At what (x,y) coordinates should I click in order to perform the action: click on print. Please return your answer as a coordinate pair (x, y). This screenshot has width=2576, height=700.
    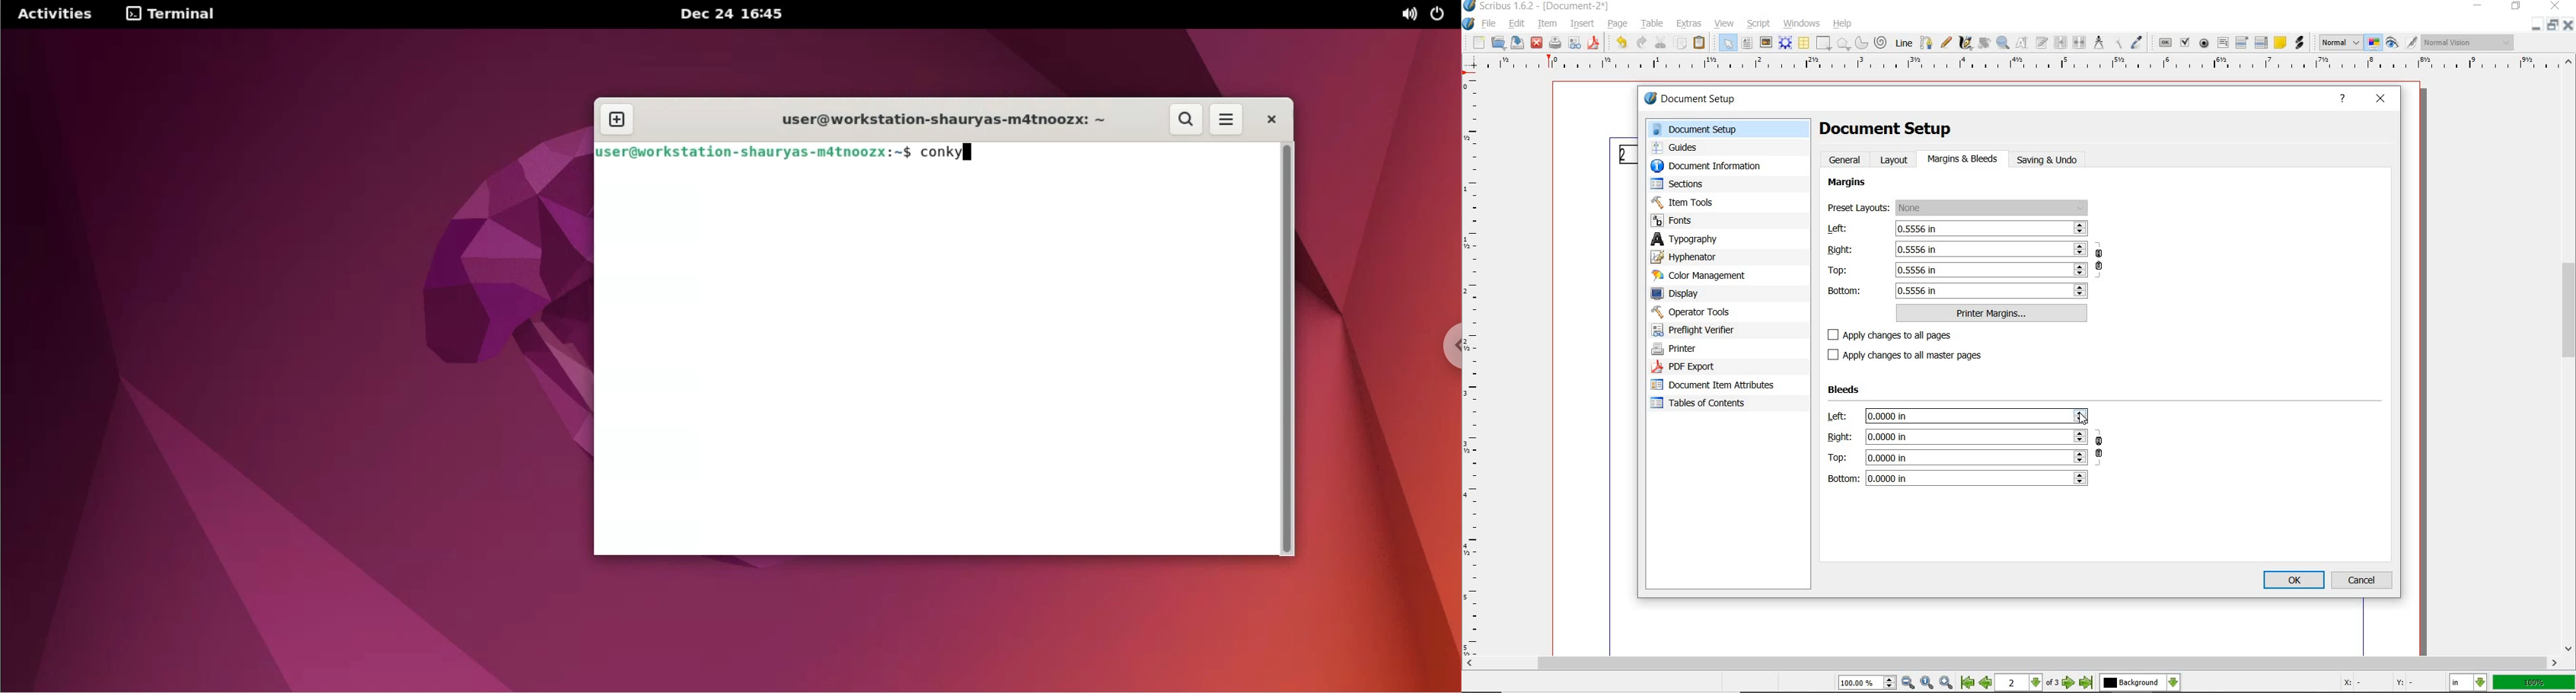
    Looking at the image, I should click on (1554, 42).